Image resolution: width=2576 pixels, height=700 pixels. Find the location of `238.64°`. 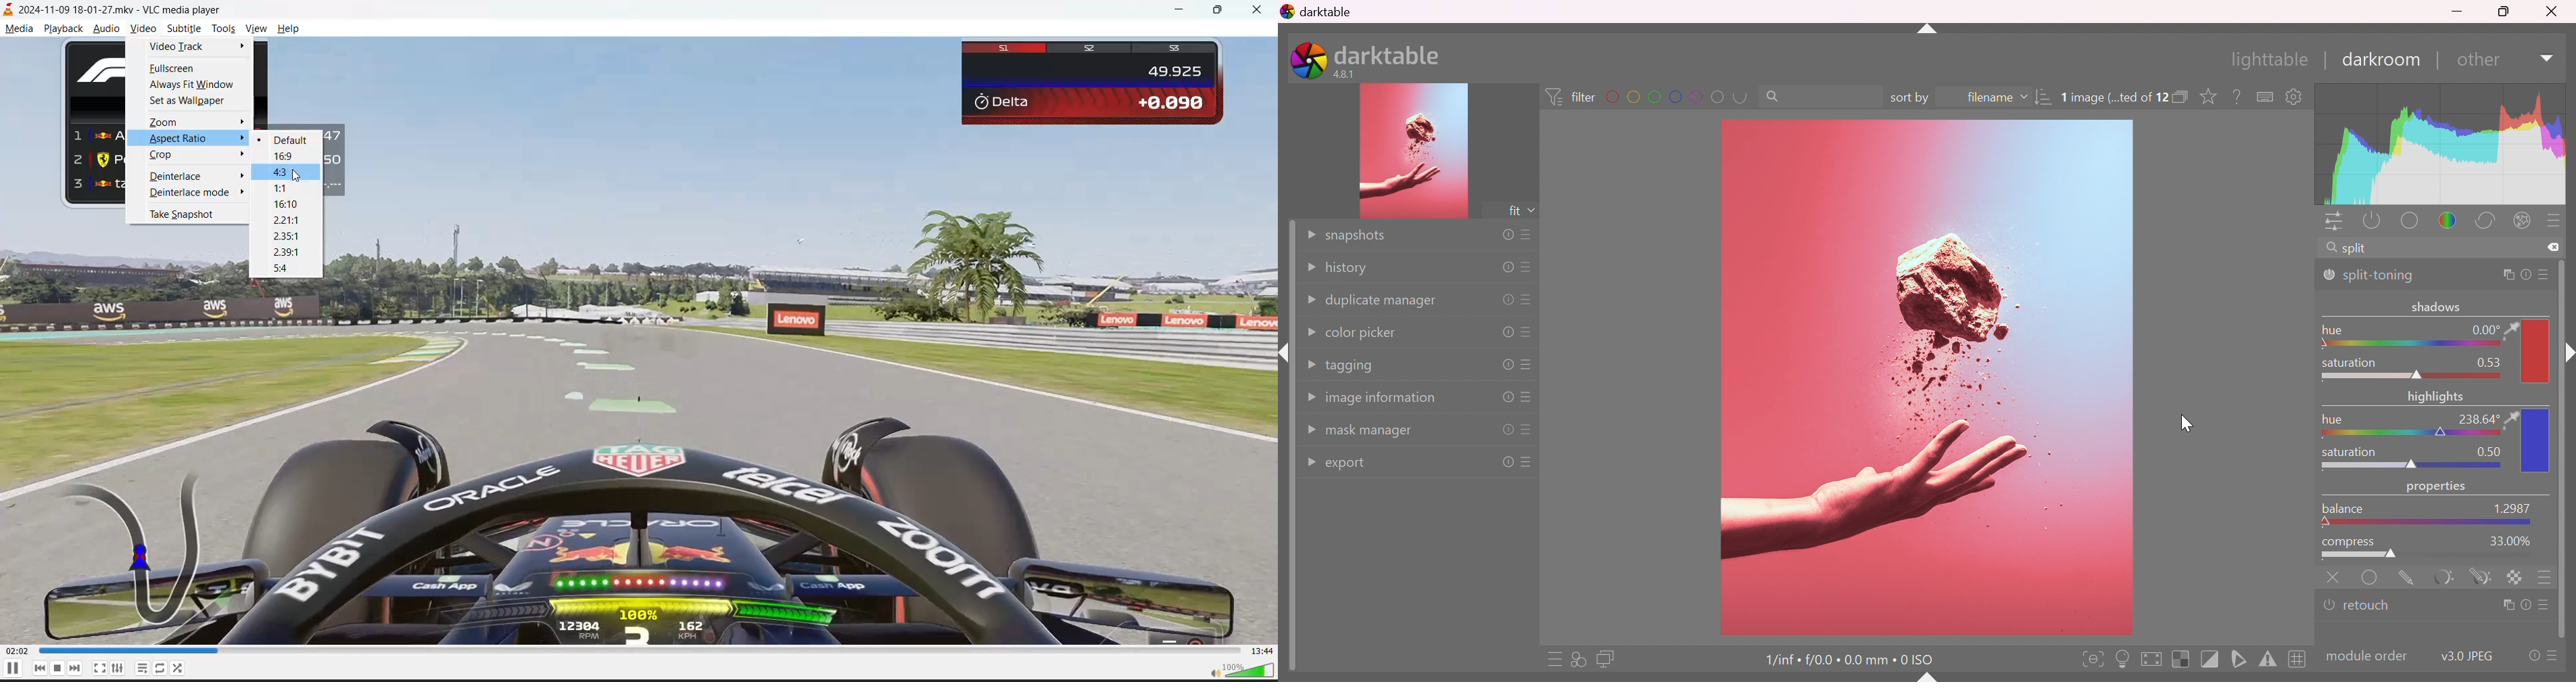

238.64° is located at coordinates (2478, 418).